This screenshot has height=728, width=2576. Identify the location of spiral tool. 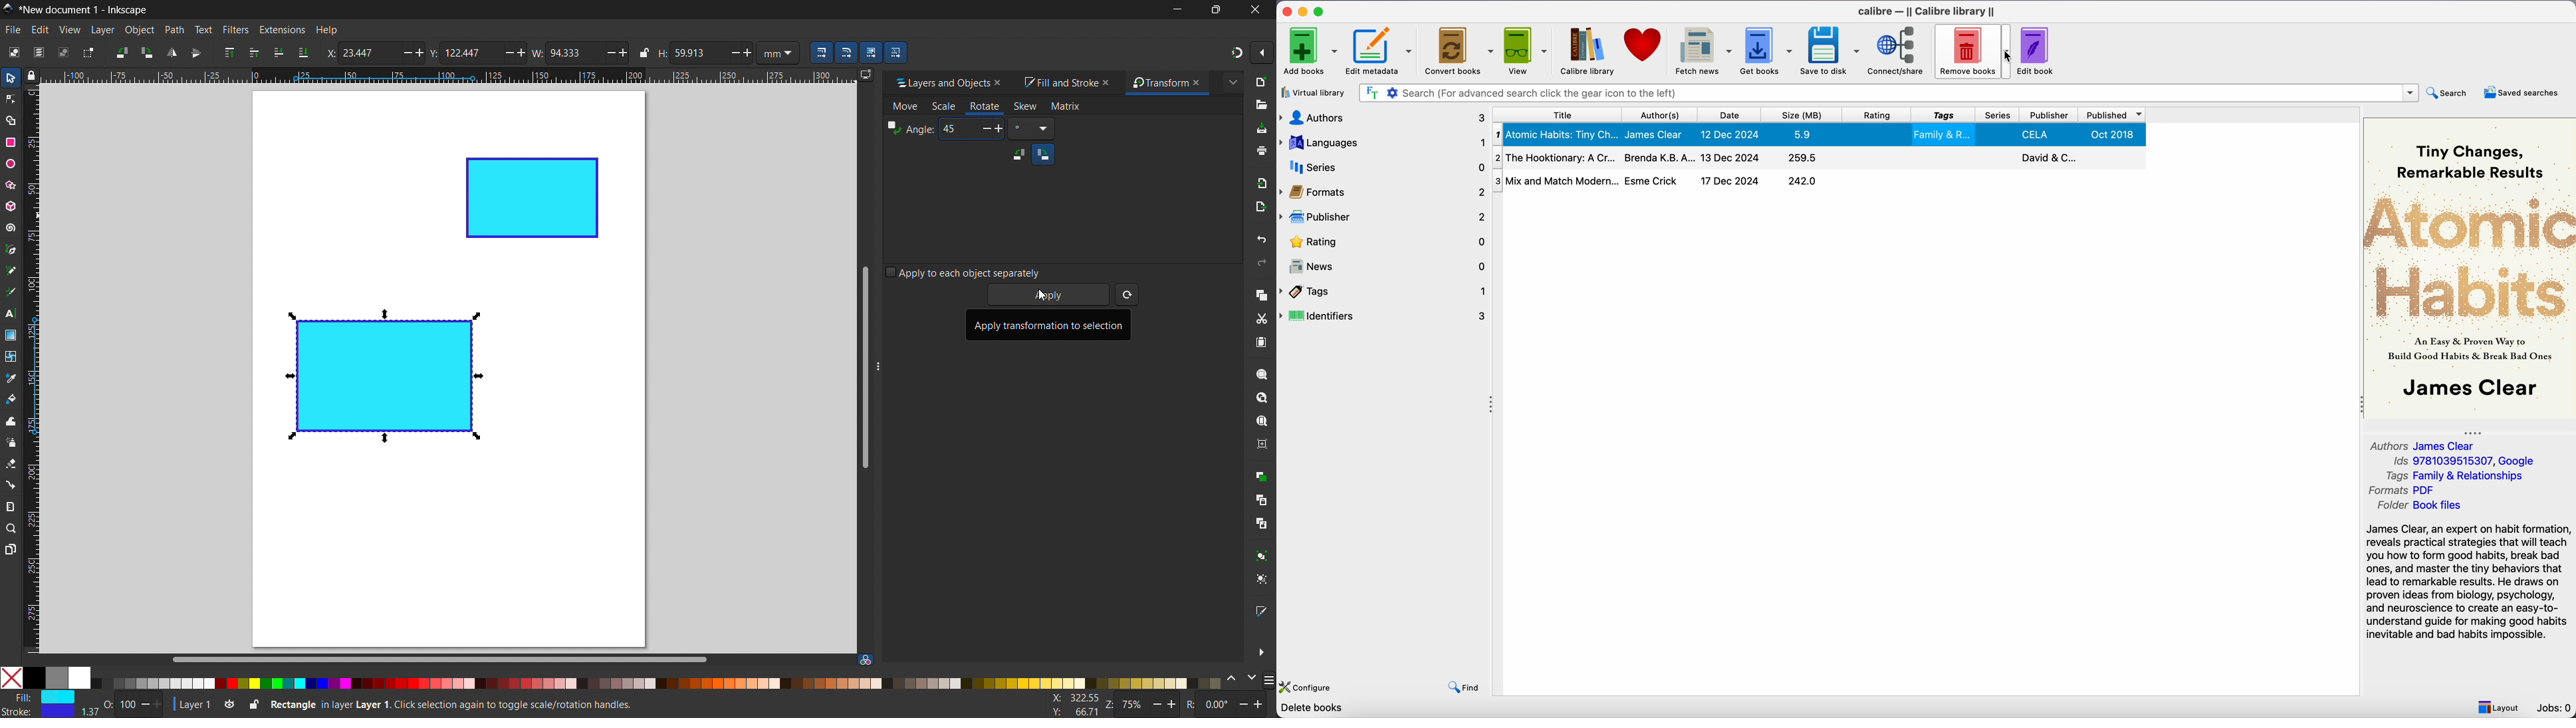
(9, 227).